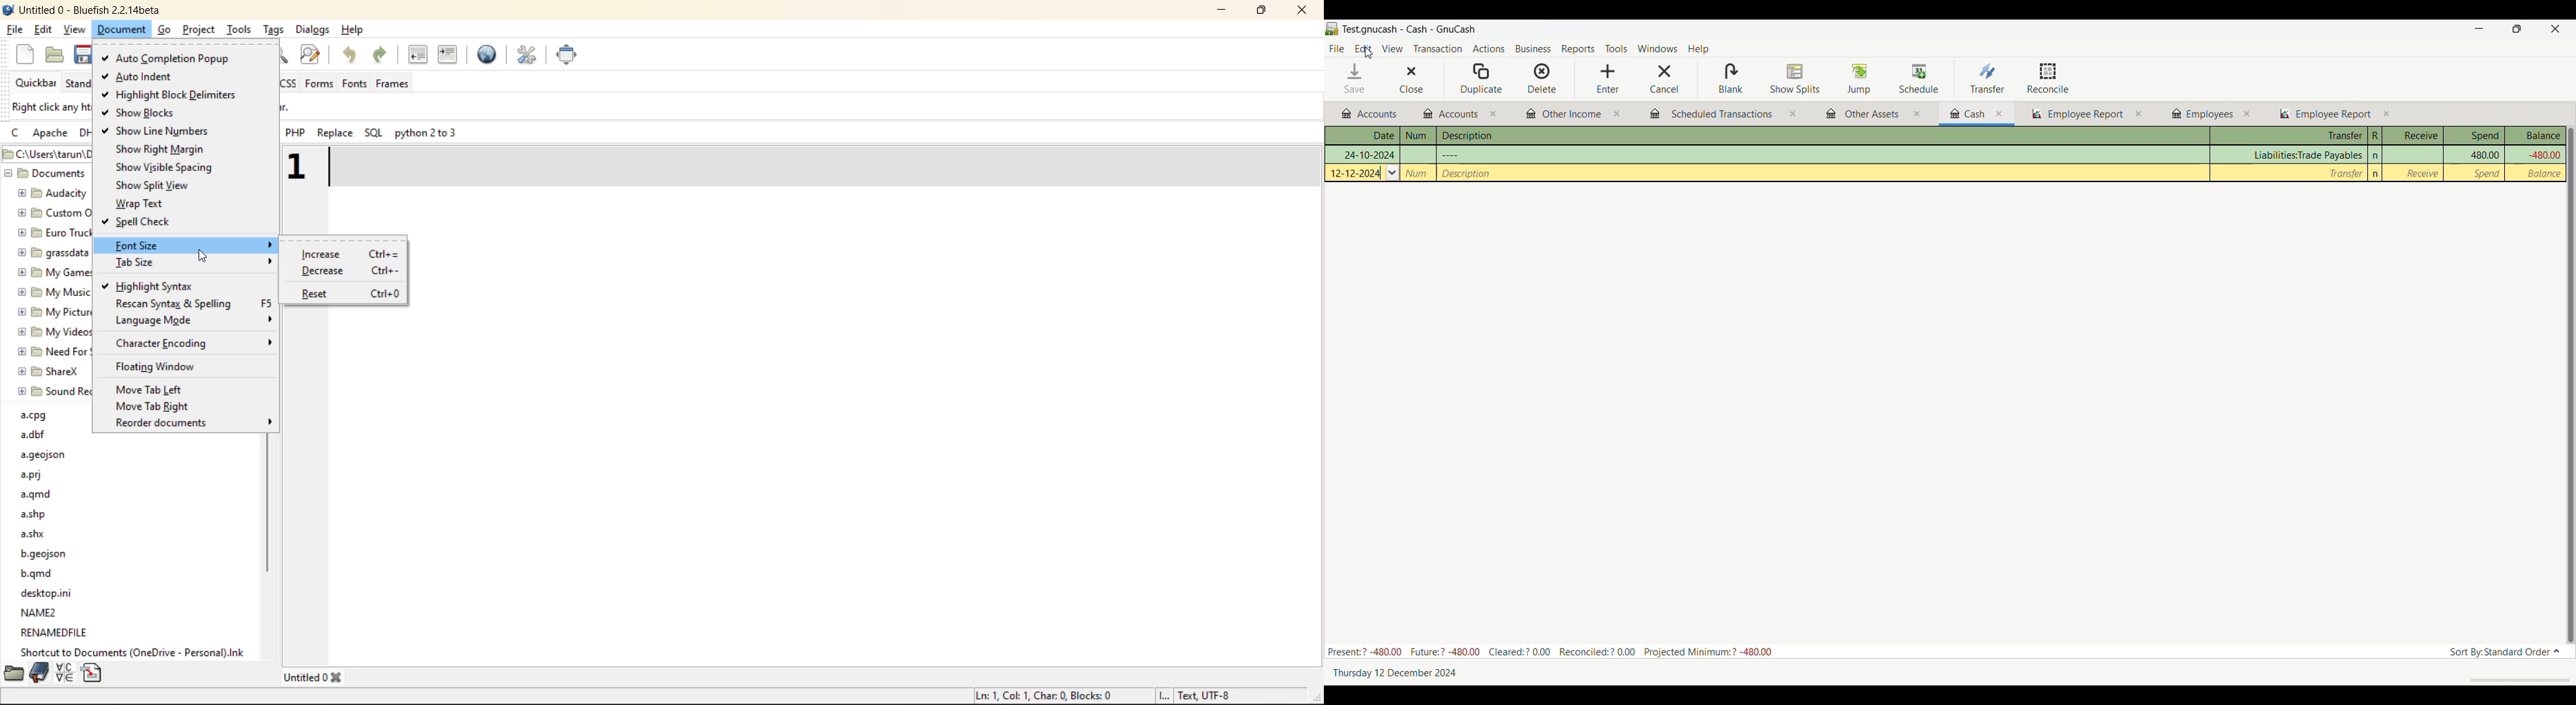 The height and width of the screenshot is (728, 2576). I want to click on b.qmd, so click(39, 574).